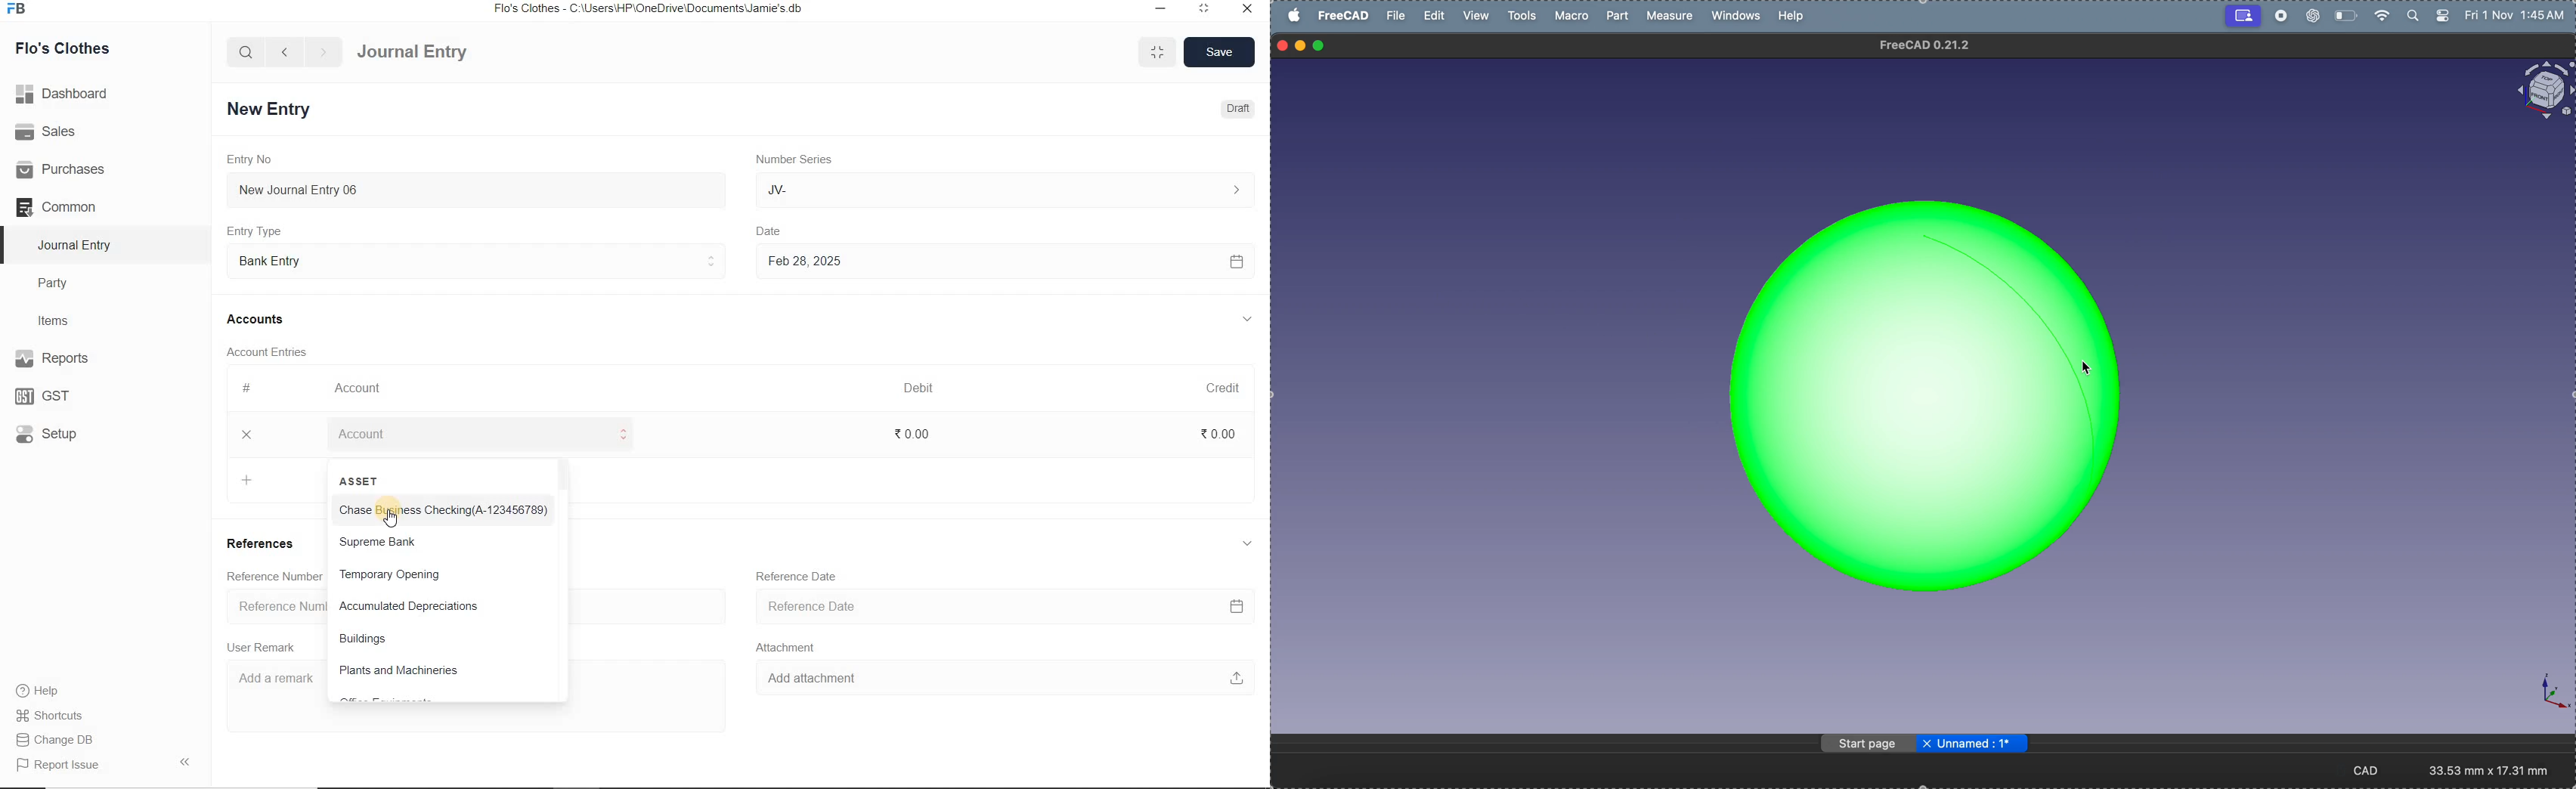 The width and height of the screenshot is (2576, 812). What do you see at coordinates (799, 577) in the screenshot?
I see `Reference Date` at bounding box center [799, 577].